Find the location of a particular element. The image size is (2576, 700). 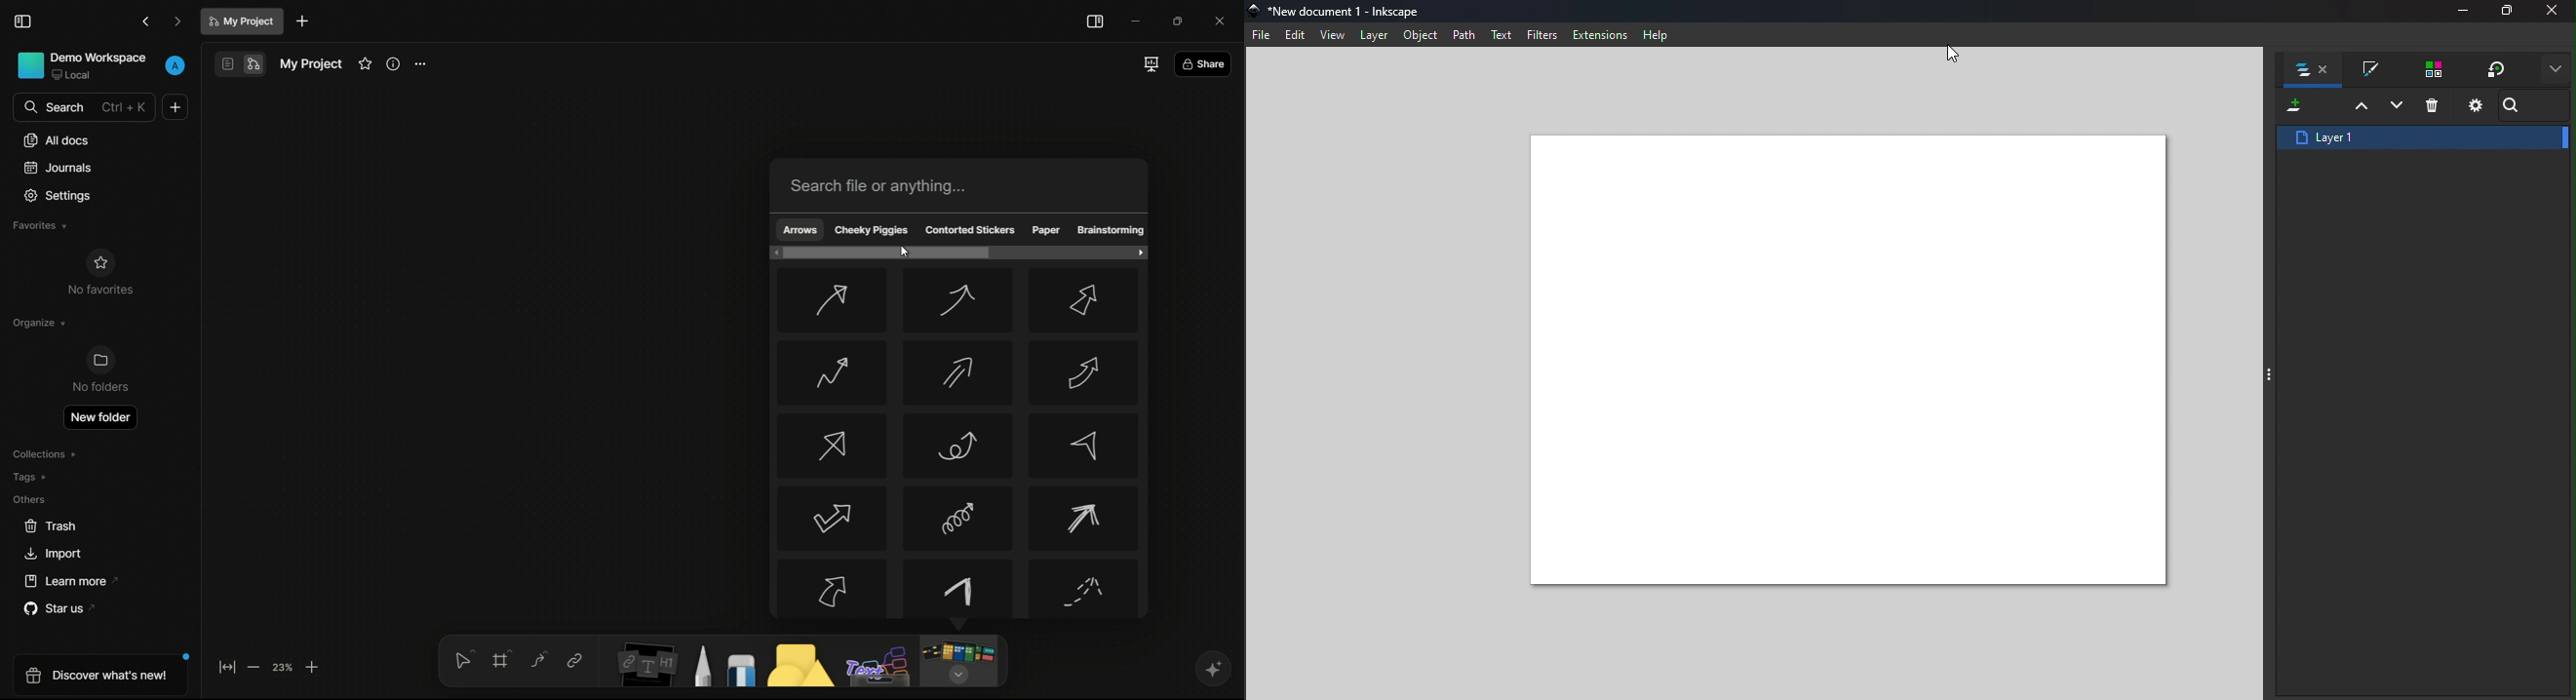

Layers and objects dialog settings is located at coordinates (2475, 106).